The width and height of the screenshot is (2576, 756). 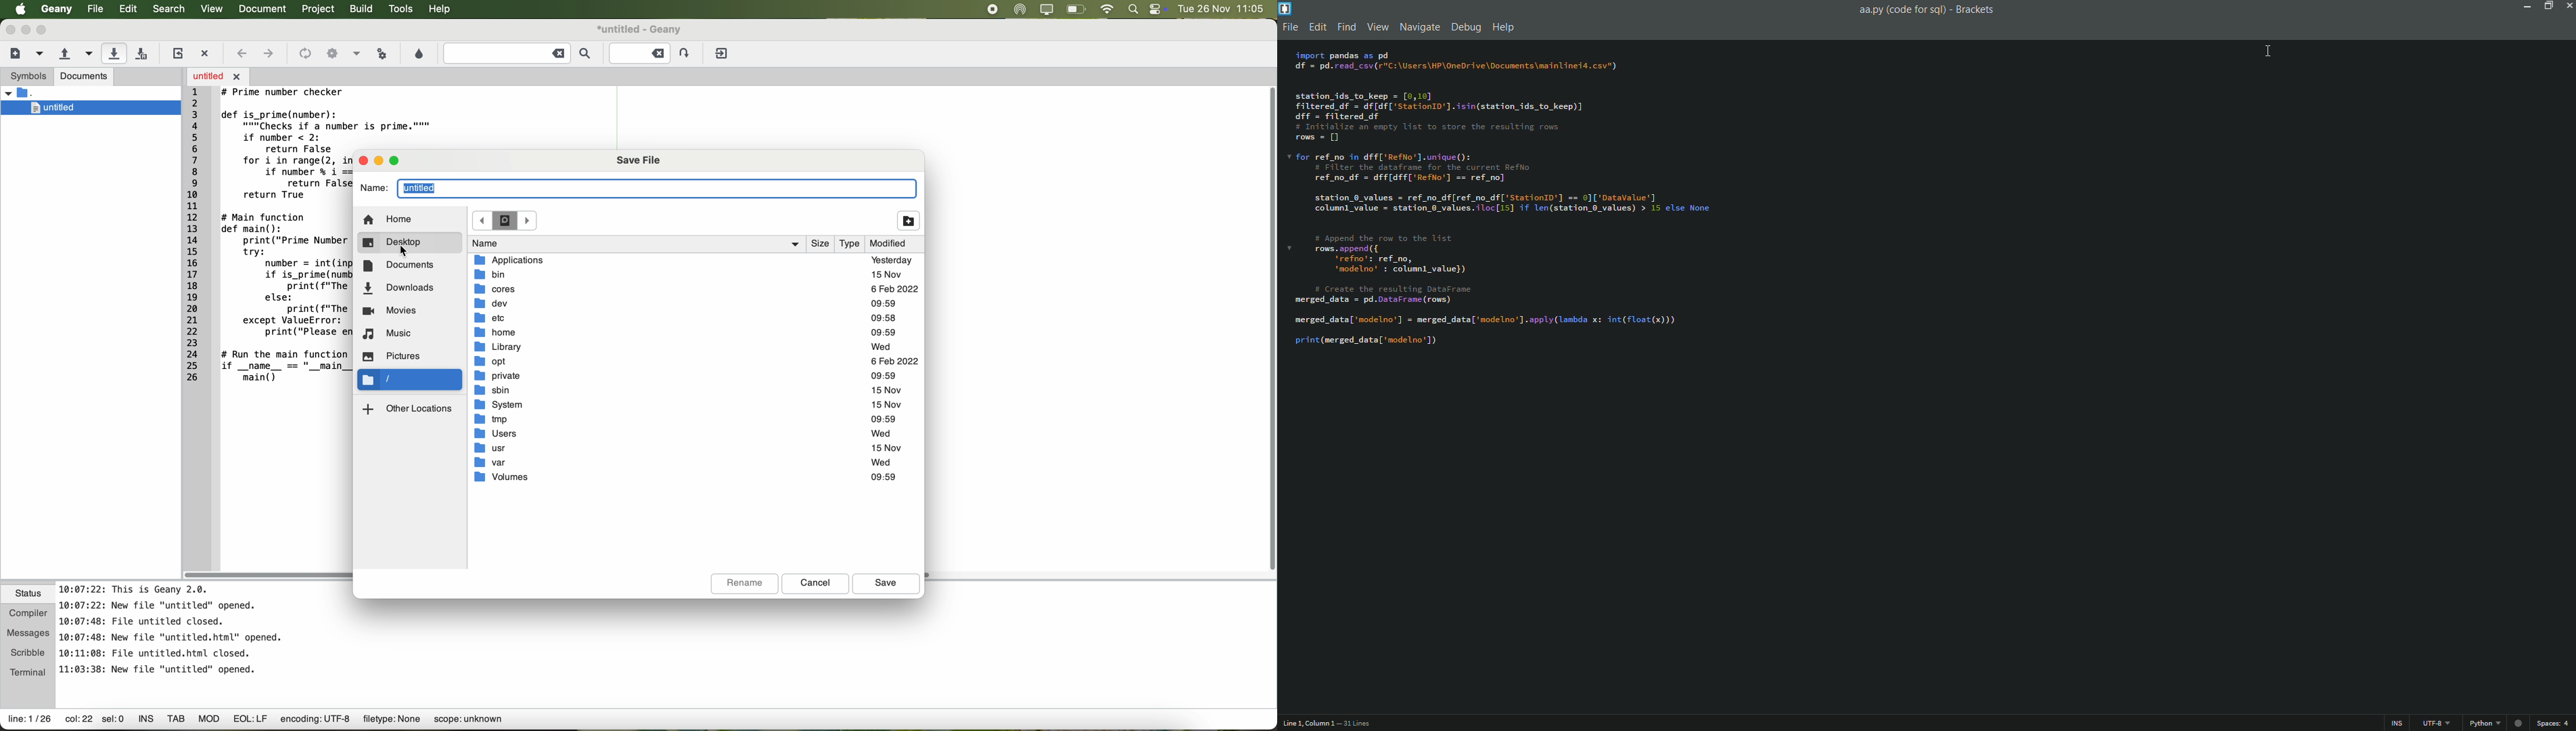 I want to click on import pandas as pd
df = pd.read_csv(r"C:\Users\HP\OneDrive\Documents\mainlinei4.csv")
station_ids_to_keep = [0,10]
filtered_df = df[df['StationID'].isin(station_ids_to_keep)]
4FF = Filtered df
# Initialize an empty list to store the resulting rows
rows = [1
v for ref_no in dff['RefNo’].unique():
+ Filter the dataframe for the current RefNo
ref_no_df = dff[dff['RefNo’] == ref_no]
station 6_values = ref_no_df[ref_no_df['StationID'] == o]['Datavalue']
columnl_value = station_6_values.iloc[15] if len(station_@_values) > 15 else None
+ Append the row to the list
* rows.append({
‘refro’: ref_no,
‘modelno’ : columnl_value})
+ Create the resulting DataFrame
merged_data = pd.DataFrame (rows)
merged_data[ 'modelno’] = merged_data['modelno’].apply(lambda x: int(float(x)))
print(merged_data['modelno’]), so click(x=1506, y=201).